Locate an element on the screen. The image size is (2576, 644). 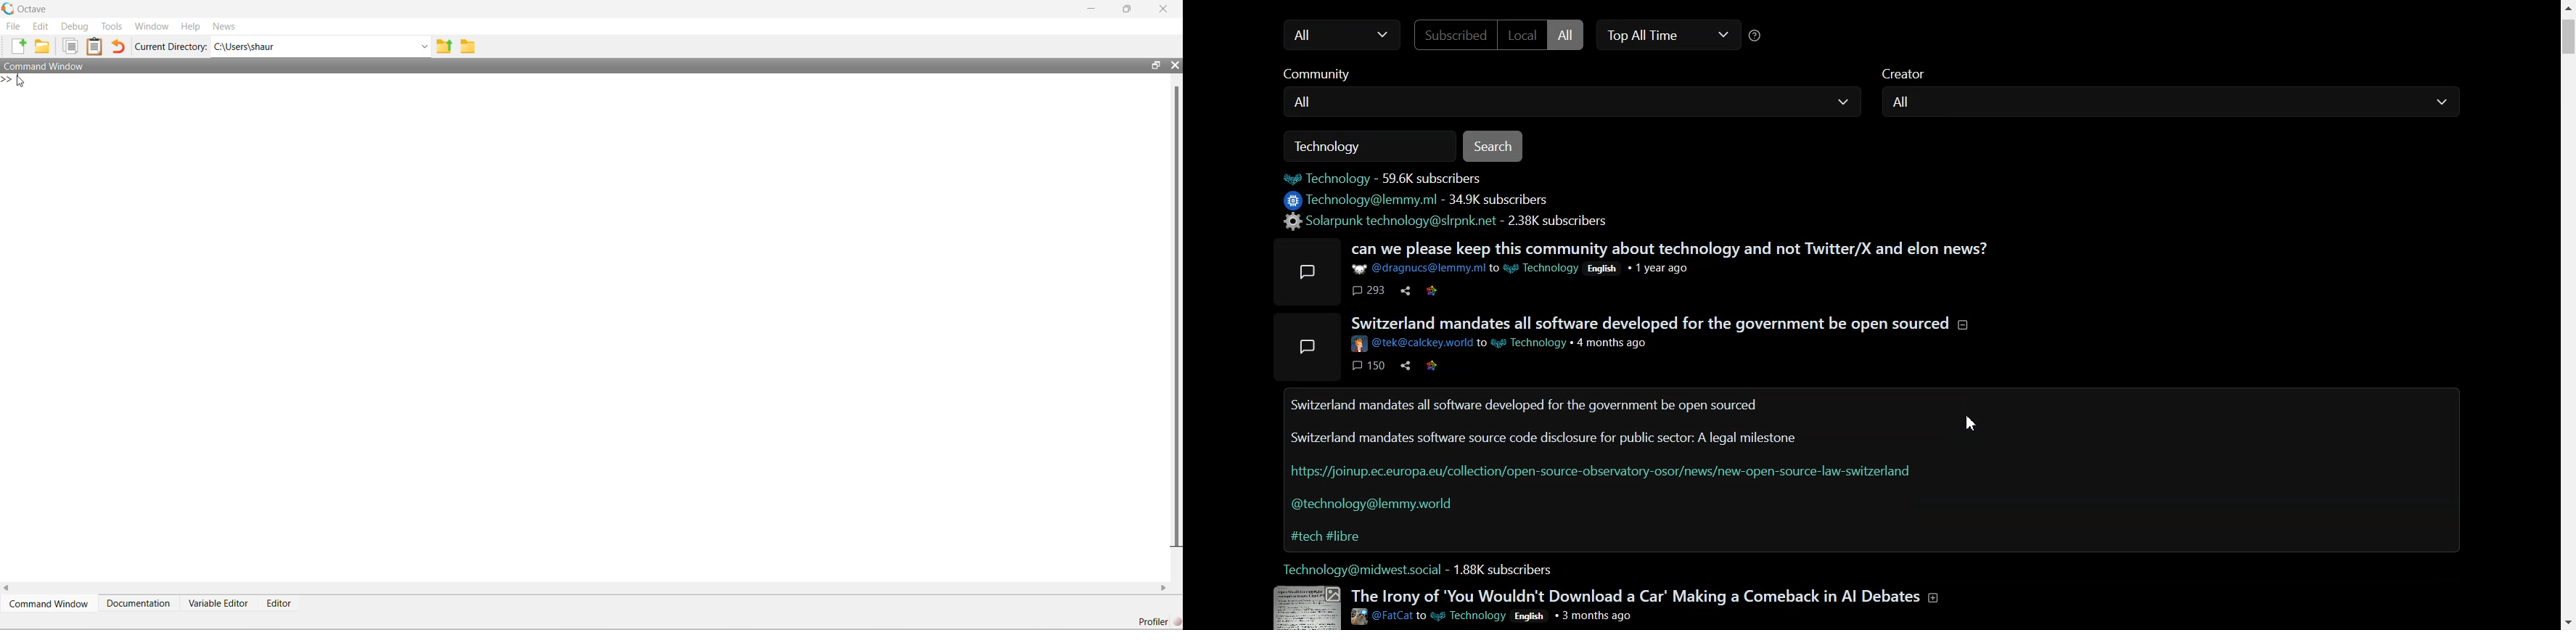
Documentation is located at coordinates (139, 603).